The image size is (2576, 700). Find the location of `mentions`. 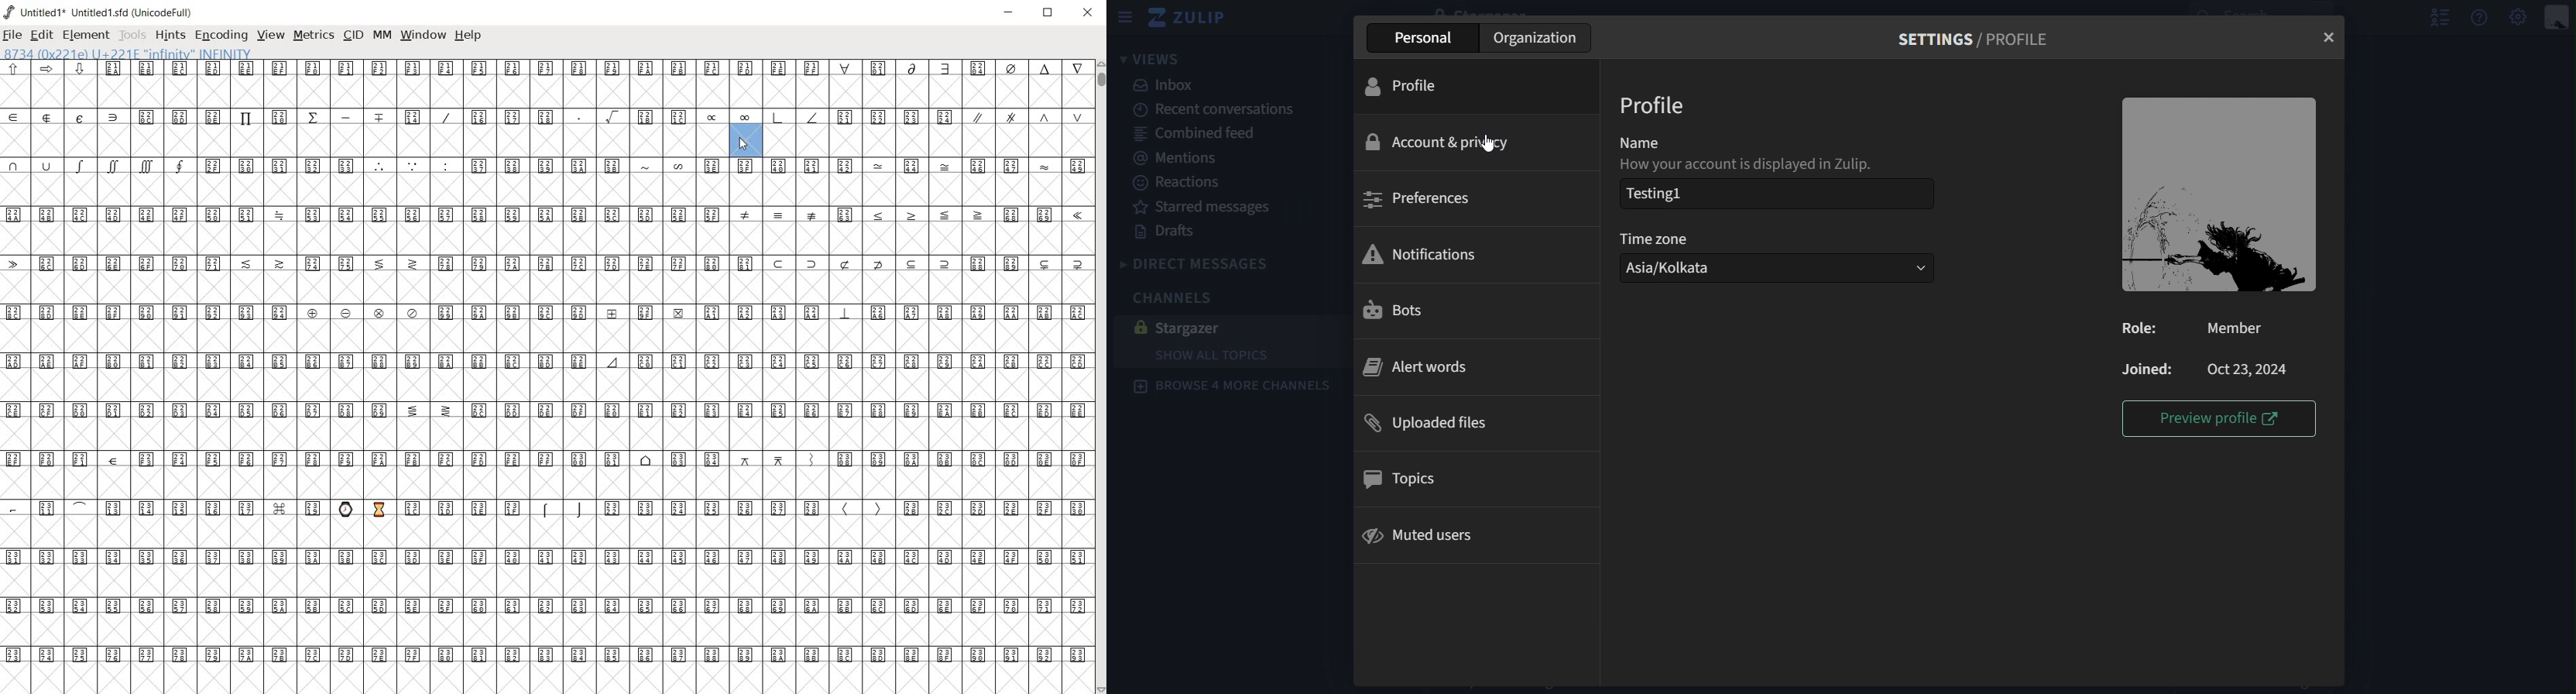

mentions is located at coordinates (1192, 161).